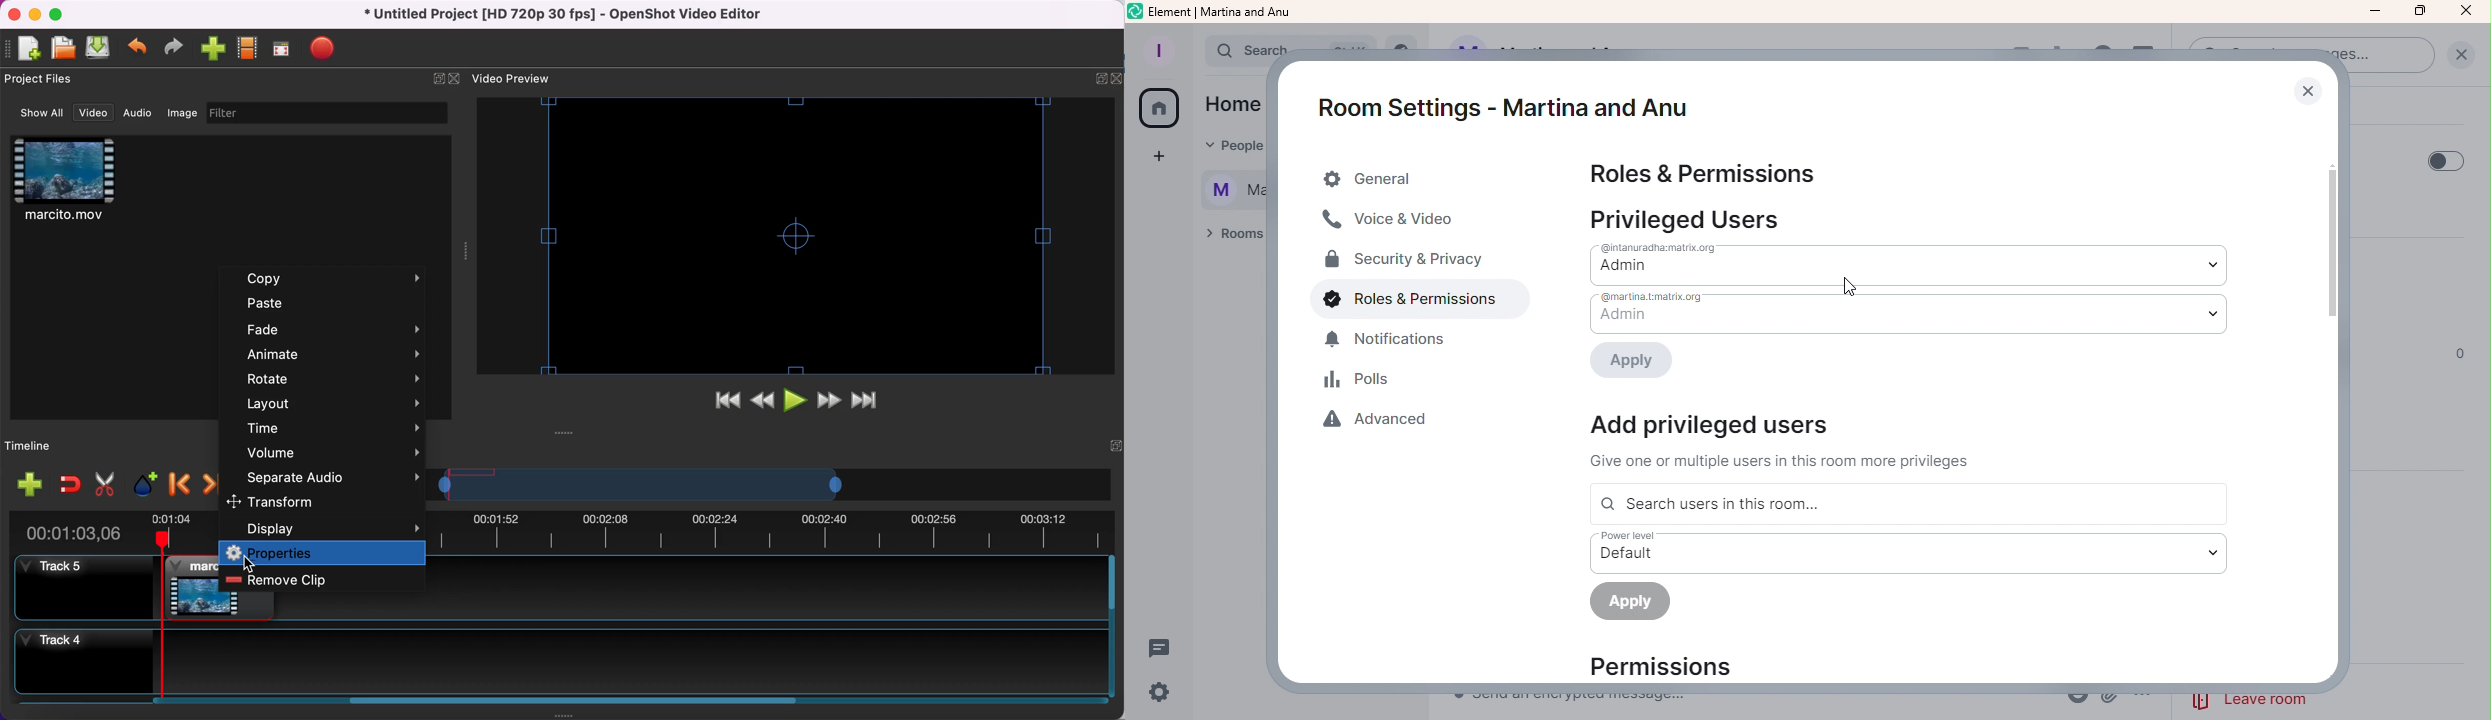 Image resolution: width=2492 pixels, height=728 pixels. What do you see at coordinates (207, 482) in the screenshot?
I see `next marker` at bounding box center [207, 482].